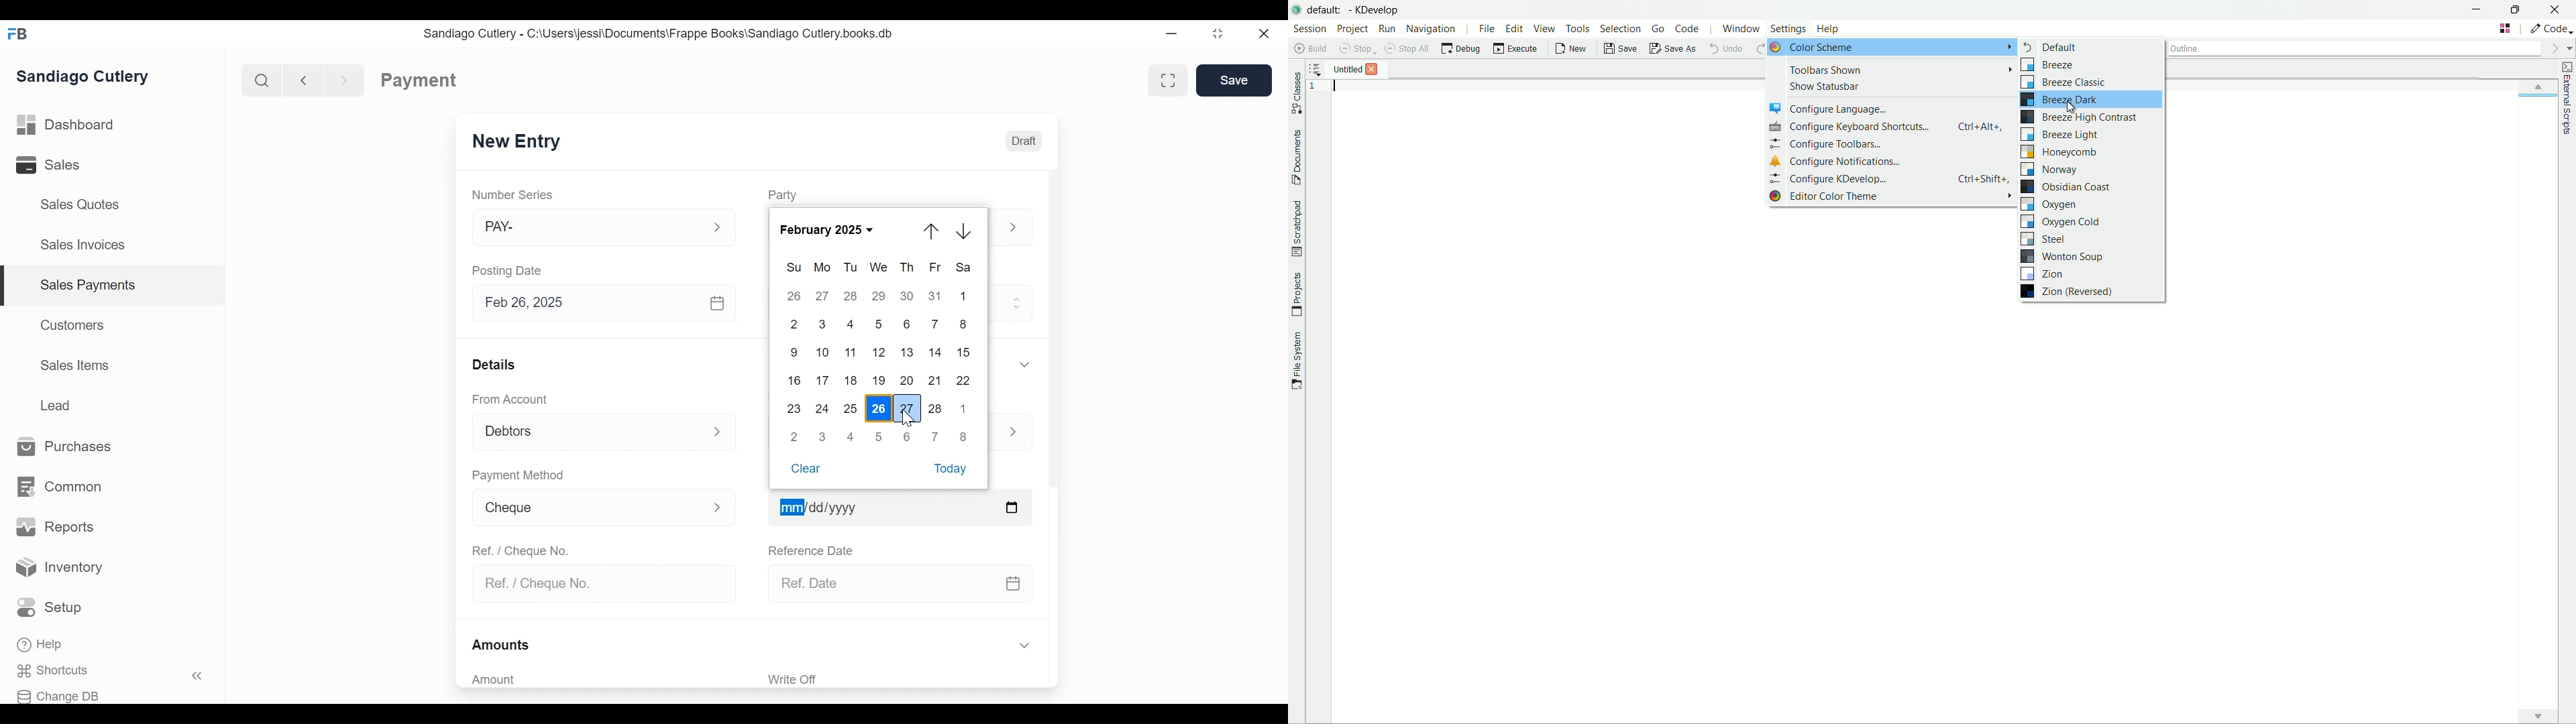  What do you see at coordinates (832, 229) in the screenshot?
I see `February 2025 ` at bounding box center [832, 229].